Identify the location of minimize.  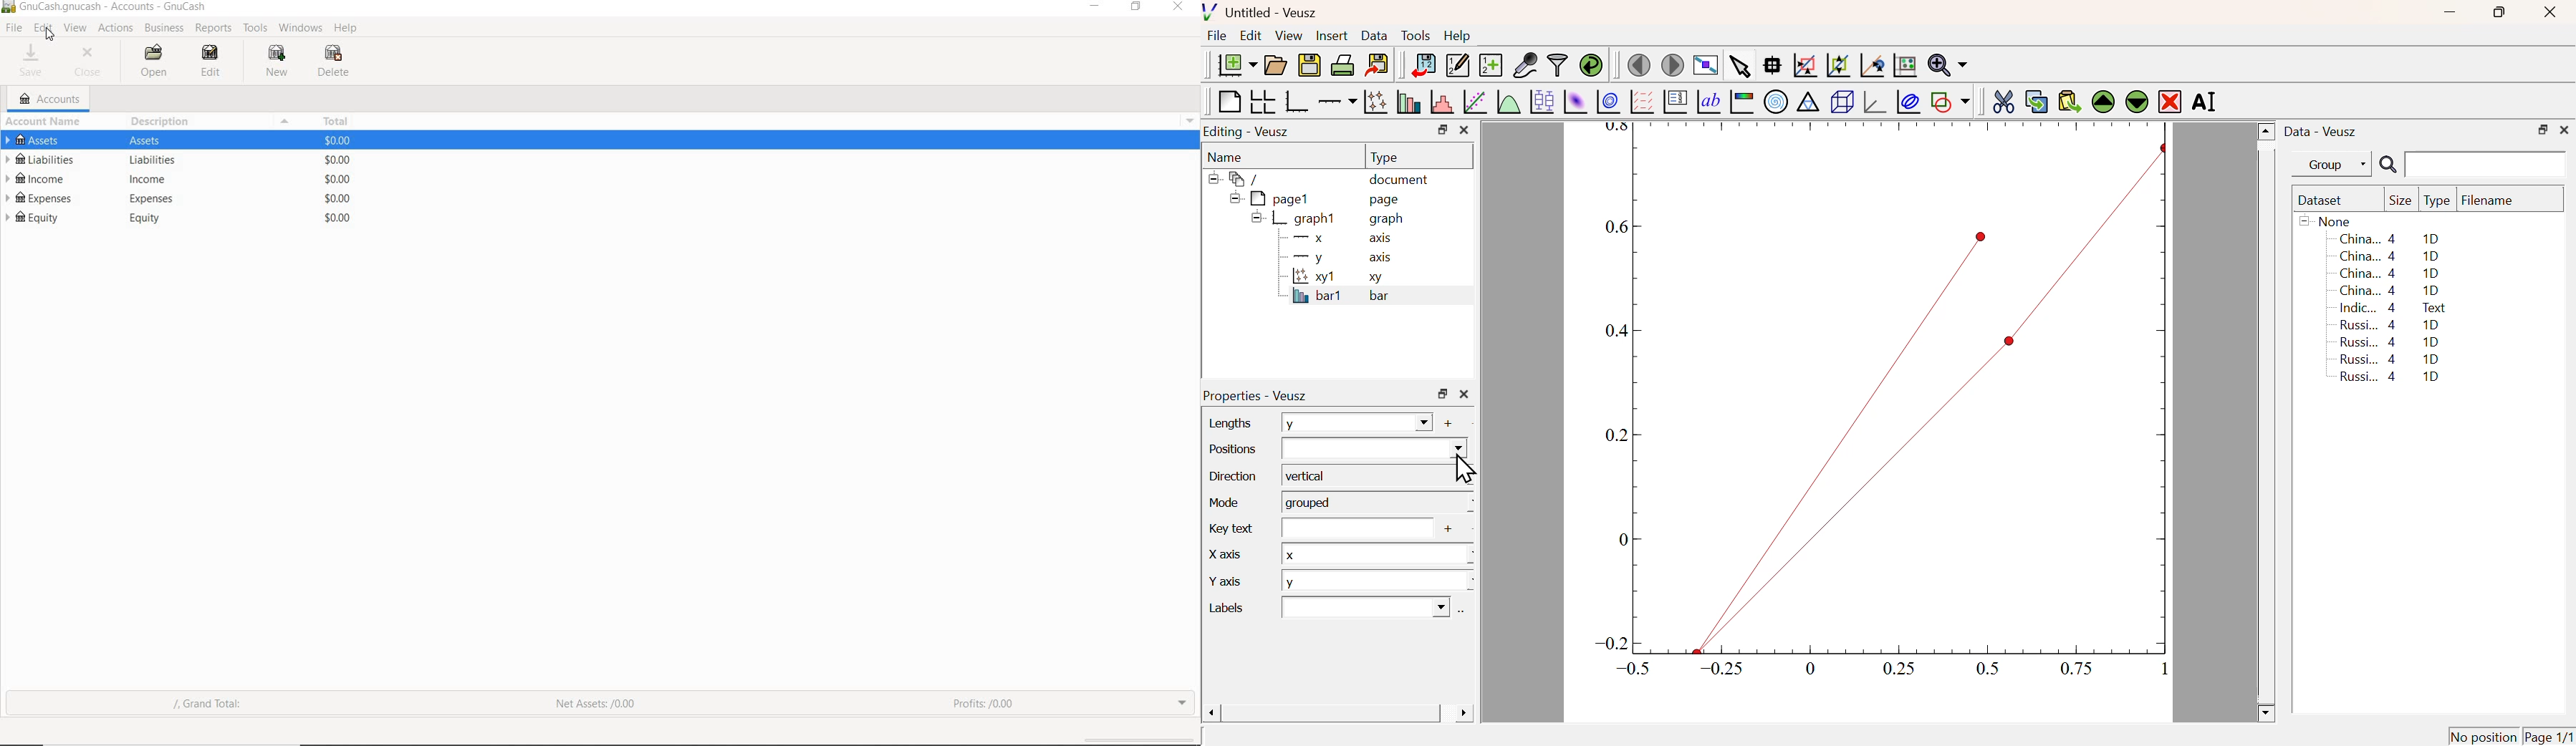
(1093, 7).